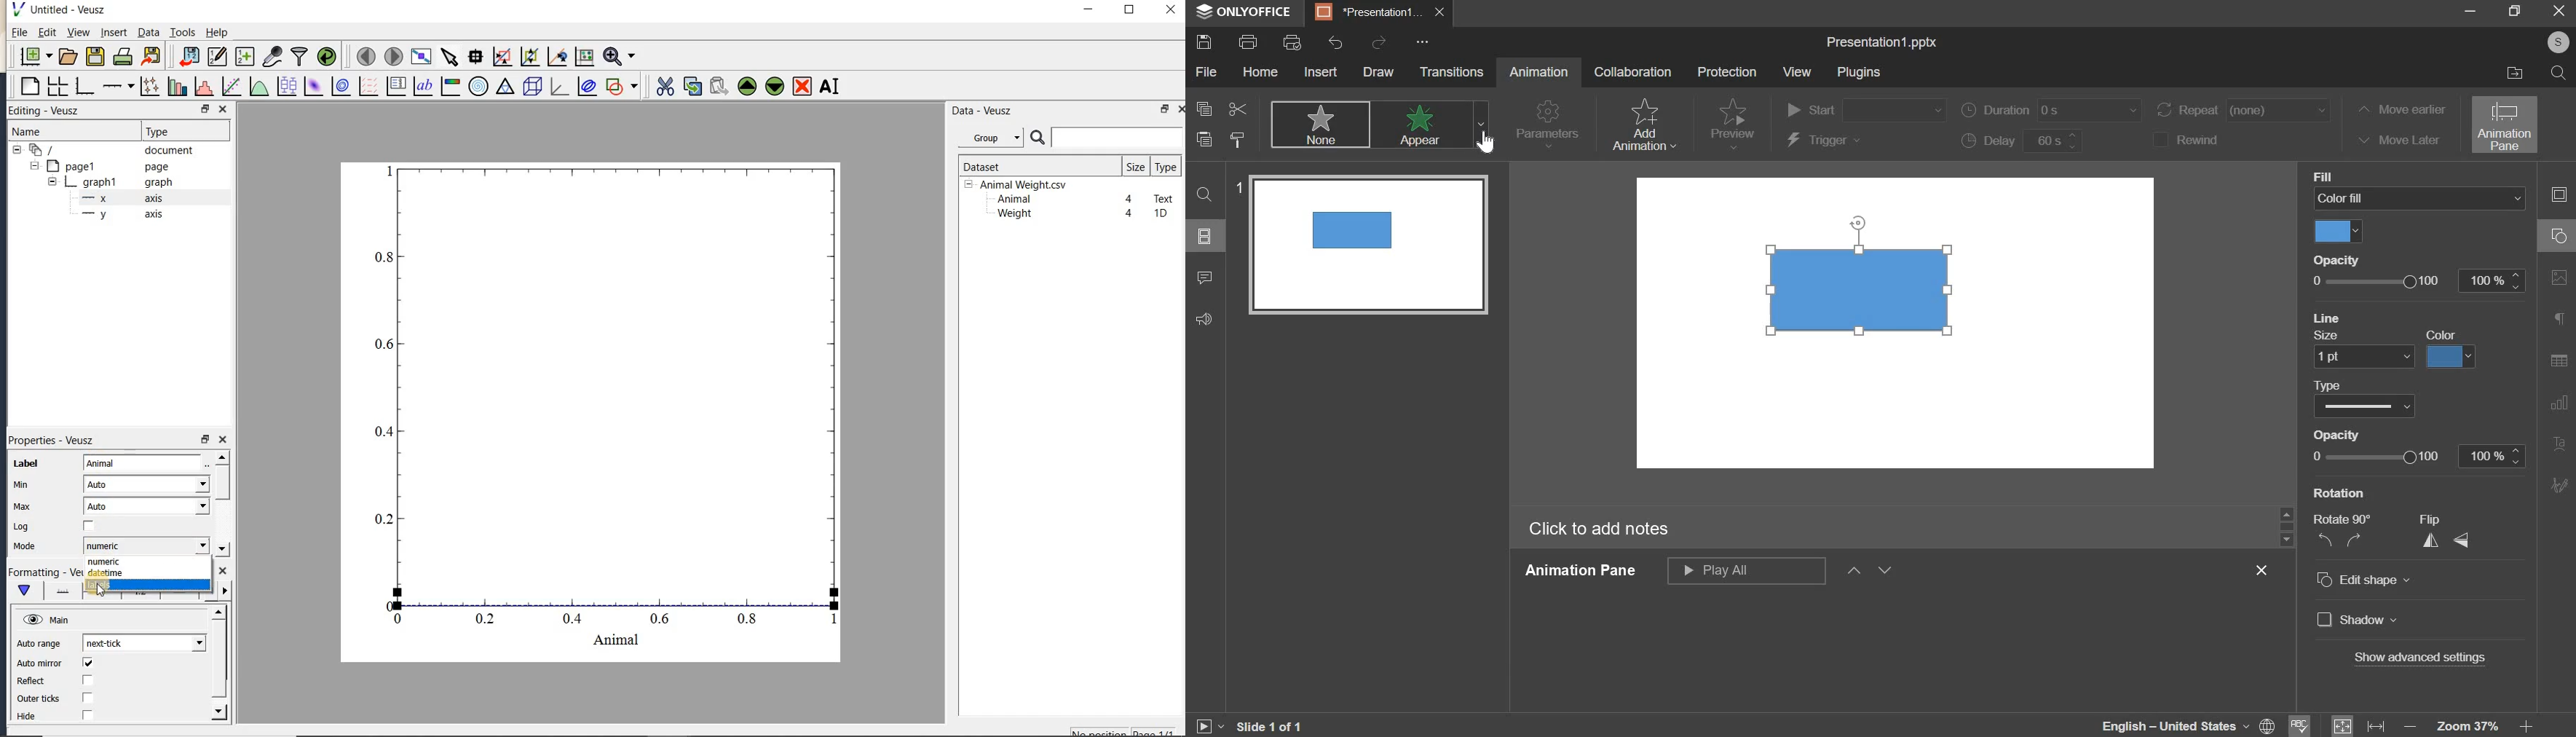 This screenshot has height=756, width=2576. What do you see at coordinates (664, 87) in the screenshot?
I see `cut the selected widget` at bounding box center [664, 87].